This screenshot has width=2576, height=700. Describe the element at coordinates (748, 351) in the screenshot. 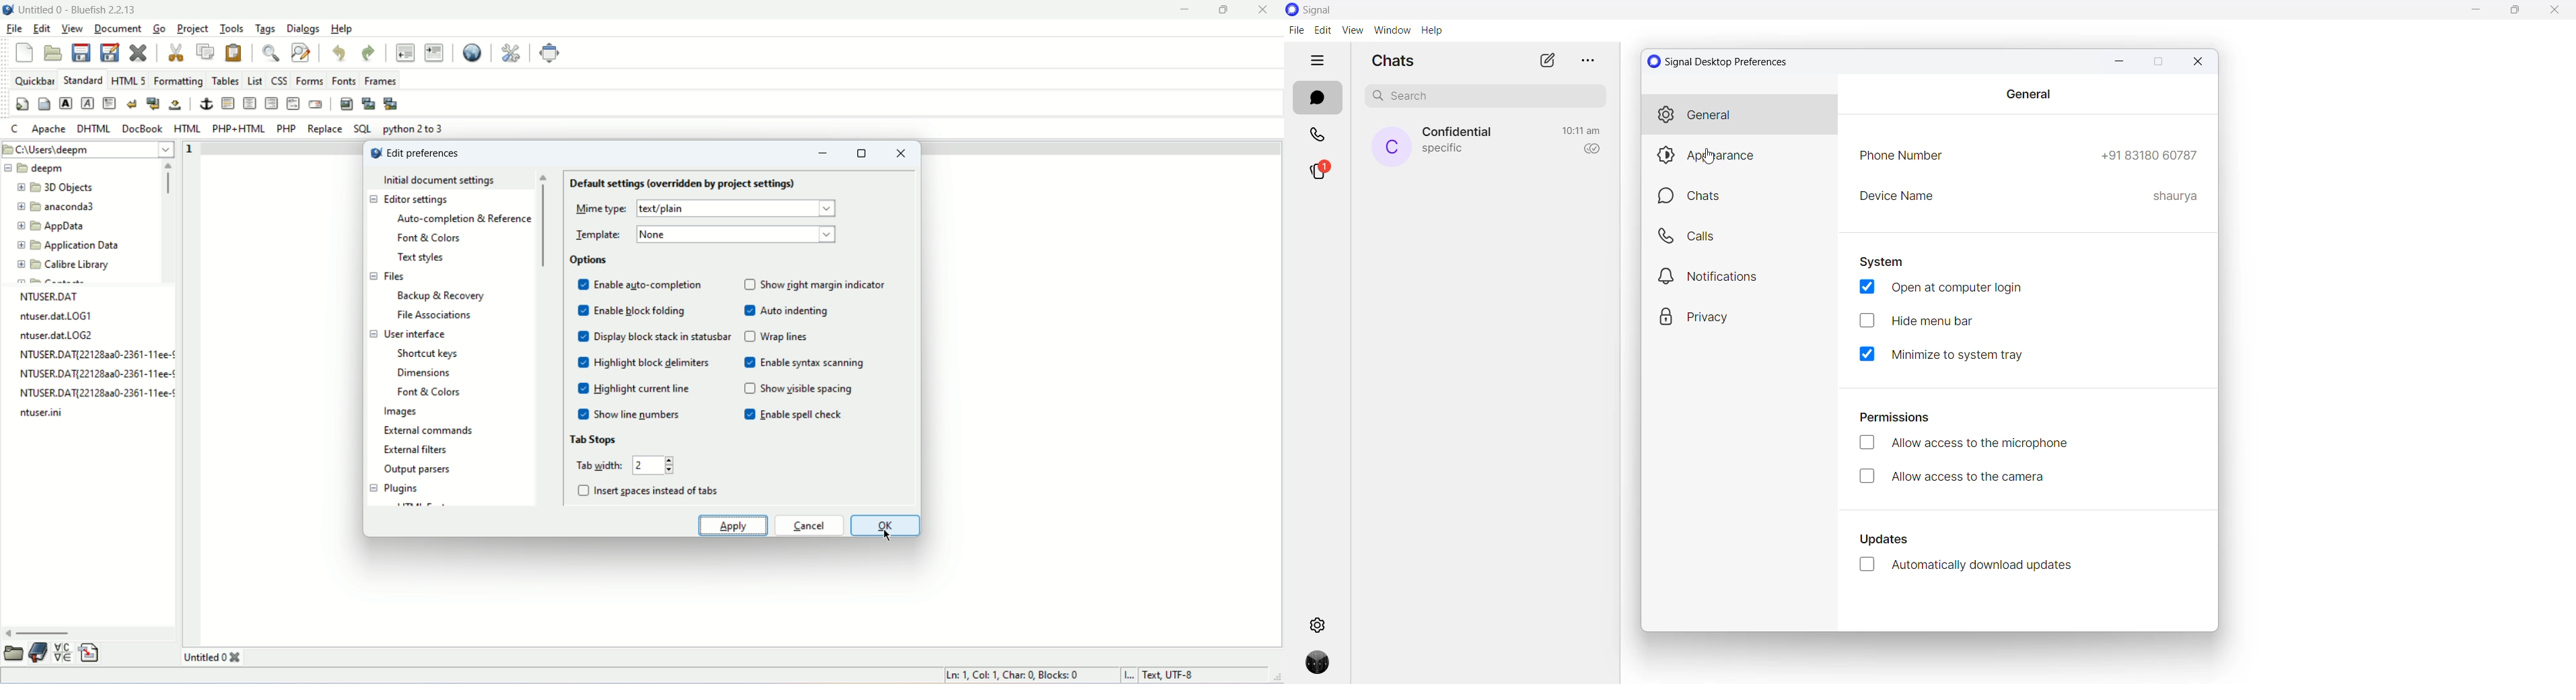

I see `check box` at that location.